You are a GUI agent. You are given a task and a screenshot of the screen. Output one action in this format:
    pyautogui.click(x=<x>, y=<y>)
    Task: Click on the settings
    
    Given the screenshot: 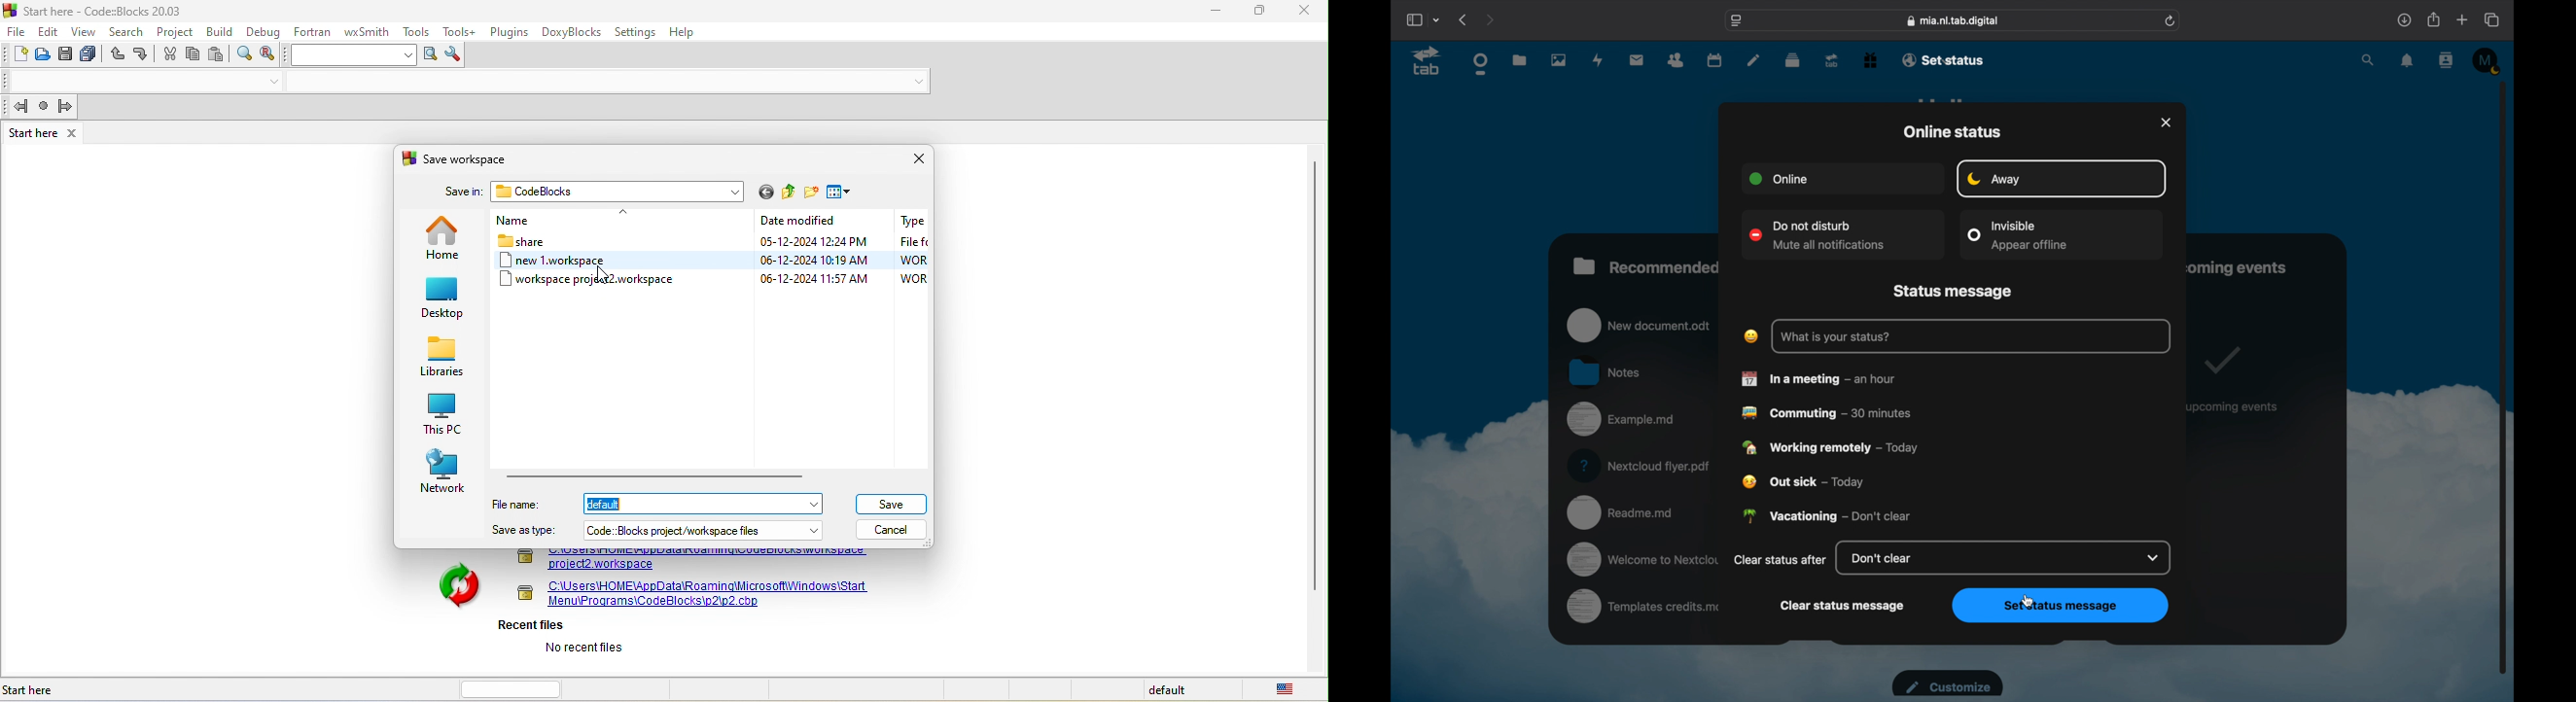 What is the action you would take?
    pyautogui.click(x=638, y=32)
    